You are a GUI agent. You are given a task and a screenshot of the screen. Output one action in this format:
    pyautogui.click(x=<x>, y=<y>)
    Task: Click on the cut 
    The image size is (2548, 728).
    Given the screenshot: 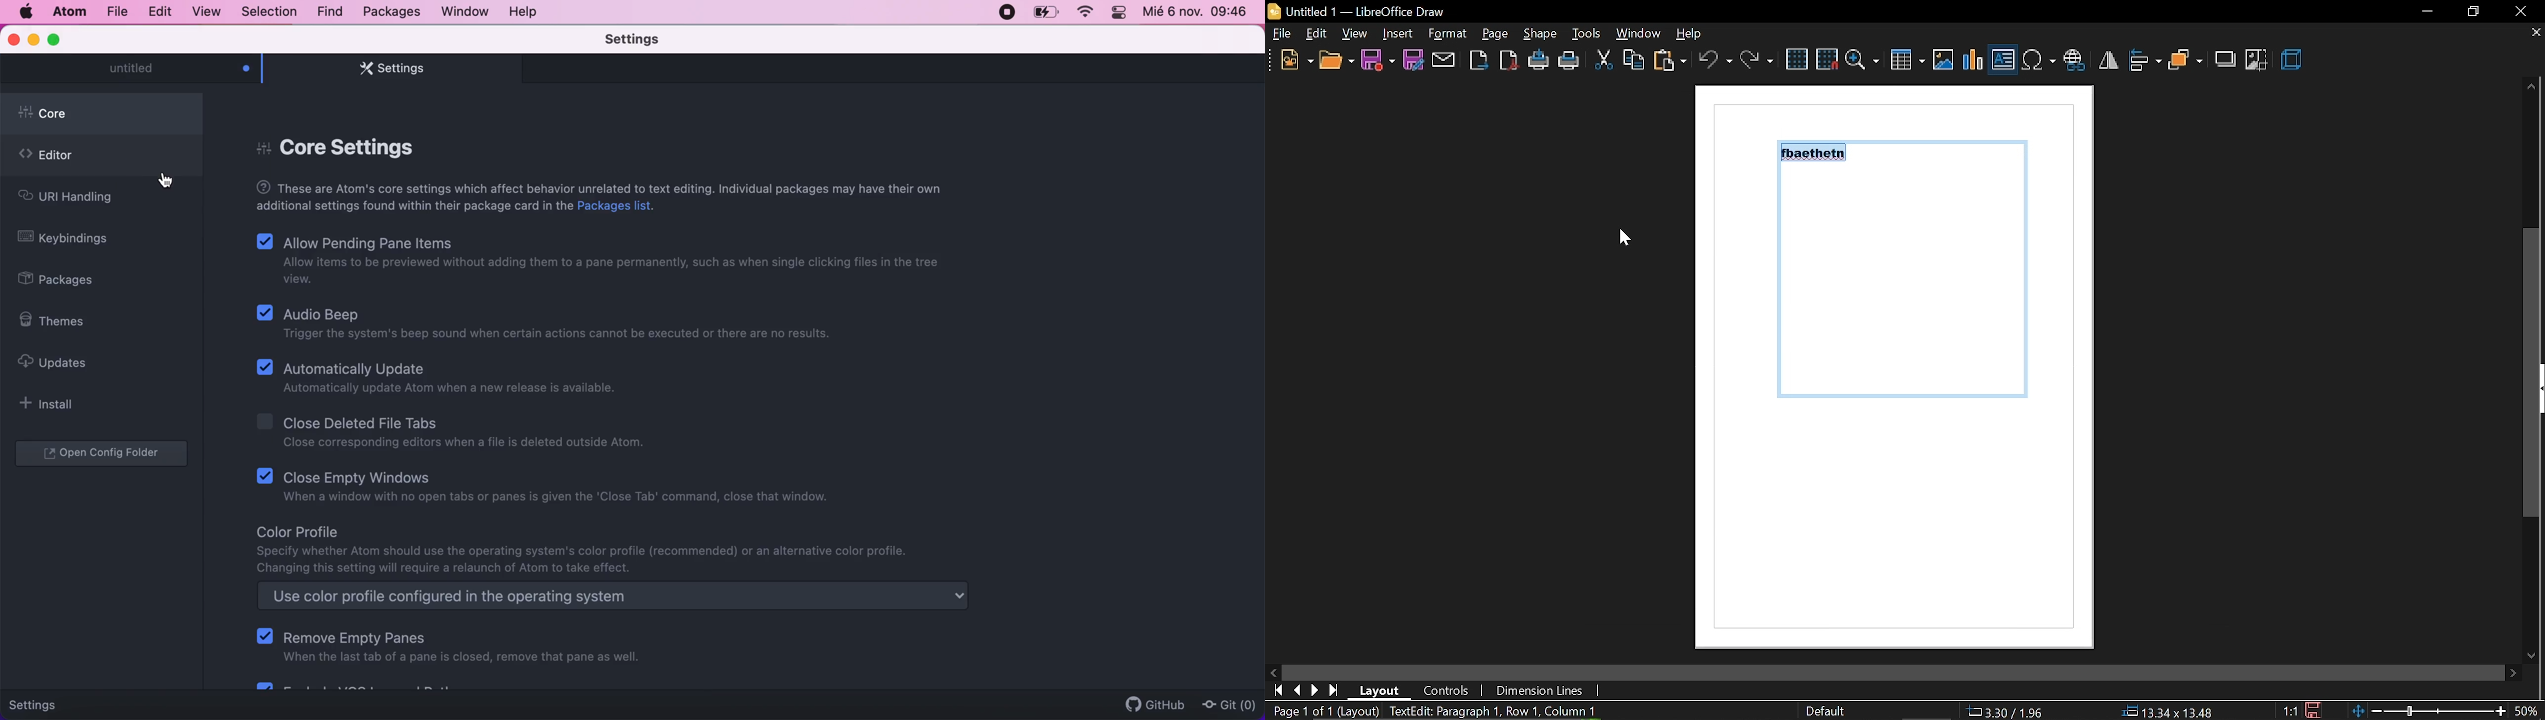 What is the action you would take?
    pyautogui.click(x=1603, y=62)
    